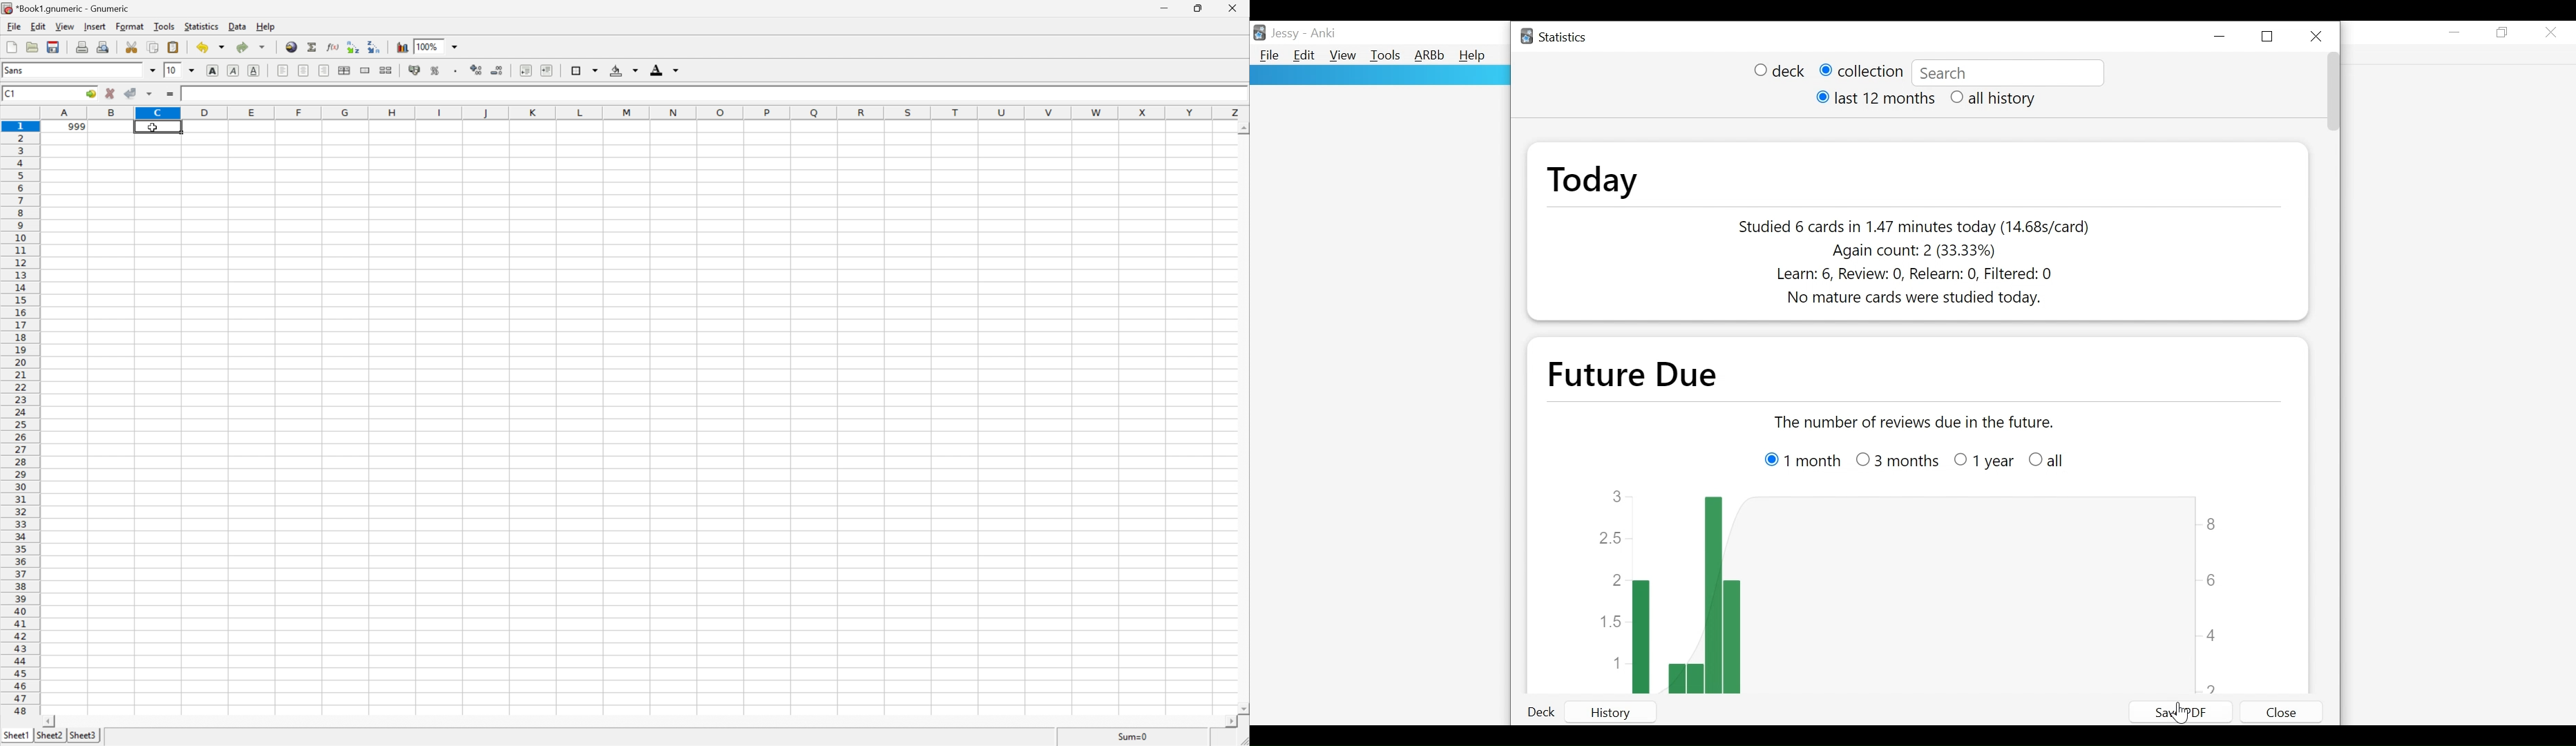 Image resolution: width=2576 pixels, height=756 pixels. What do you see at coordinates (1592, 181) in the screenshot?
I see `Today` at bounding box center [1592, 181].